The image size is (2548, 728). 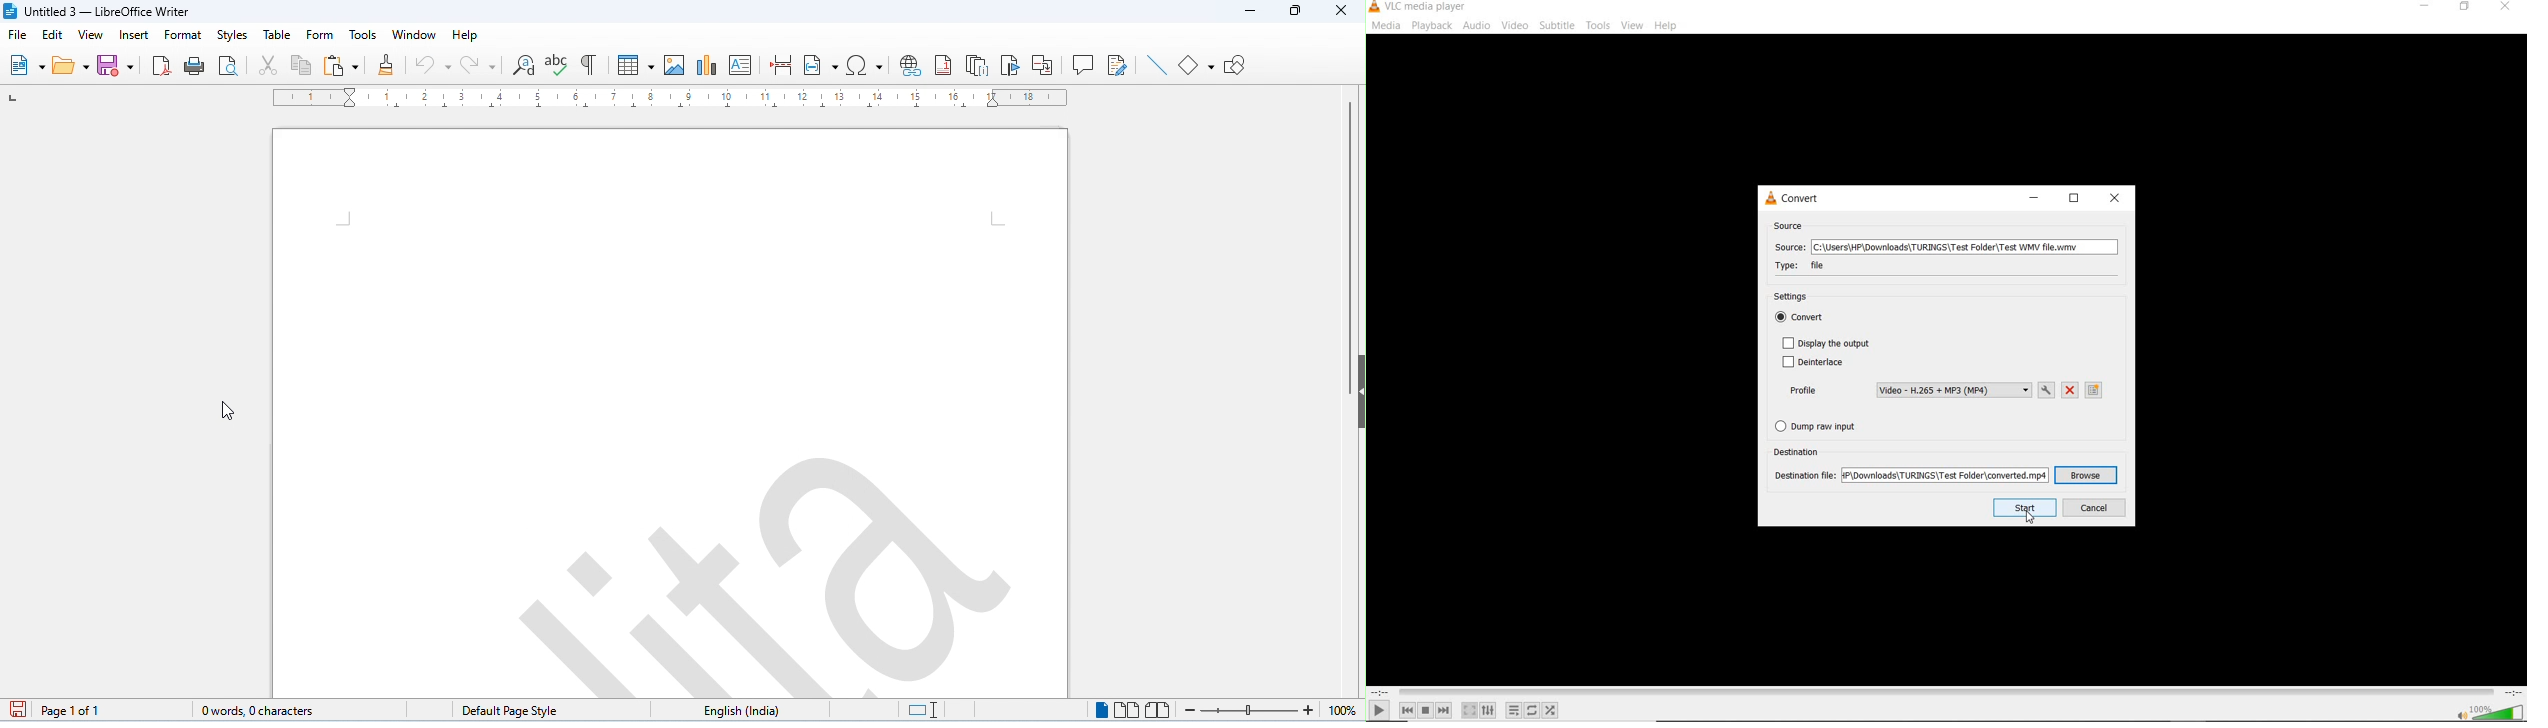 What do you see at coordinates (1797, 297) in the screenshot?
I see `settings` at bounding box center [1797, 297].